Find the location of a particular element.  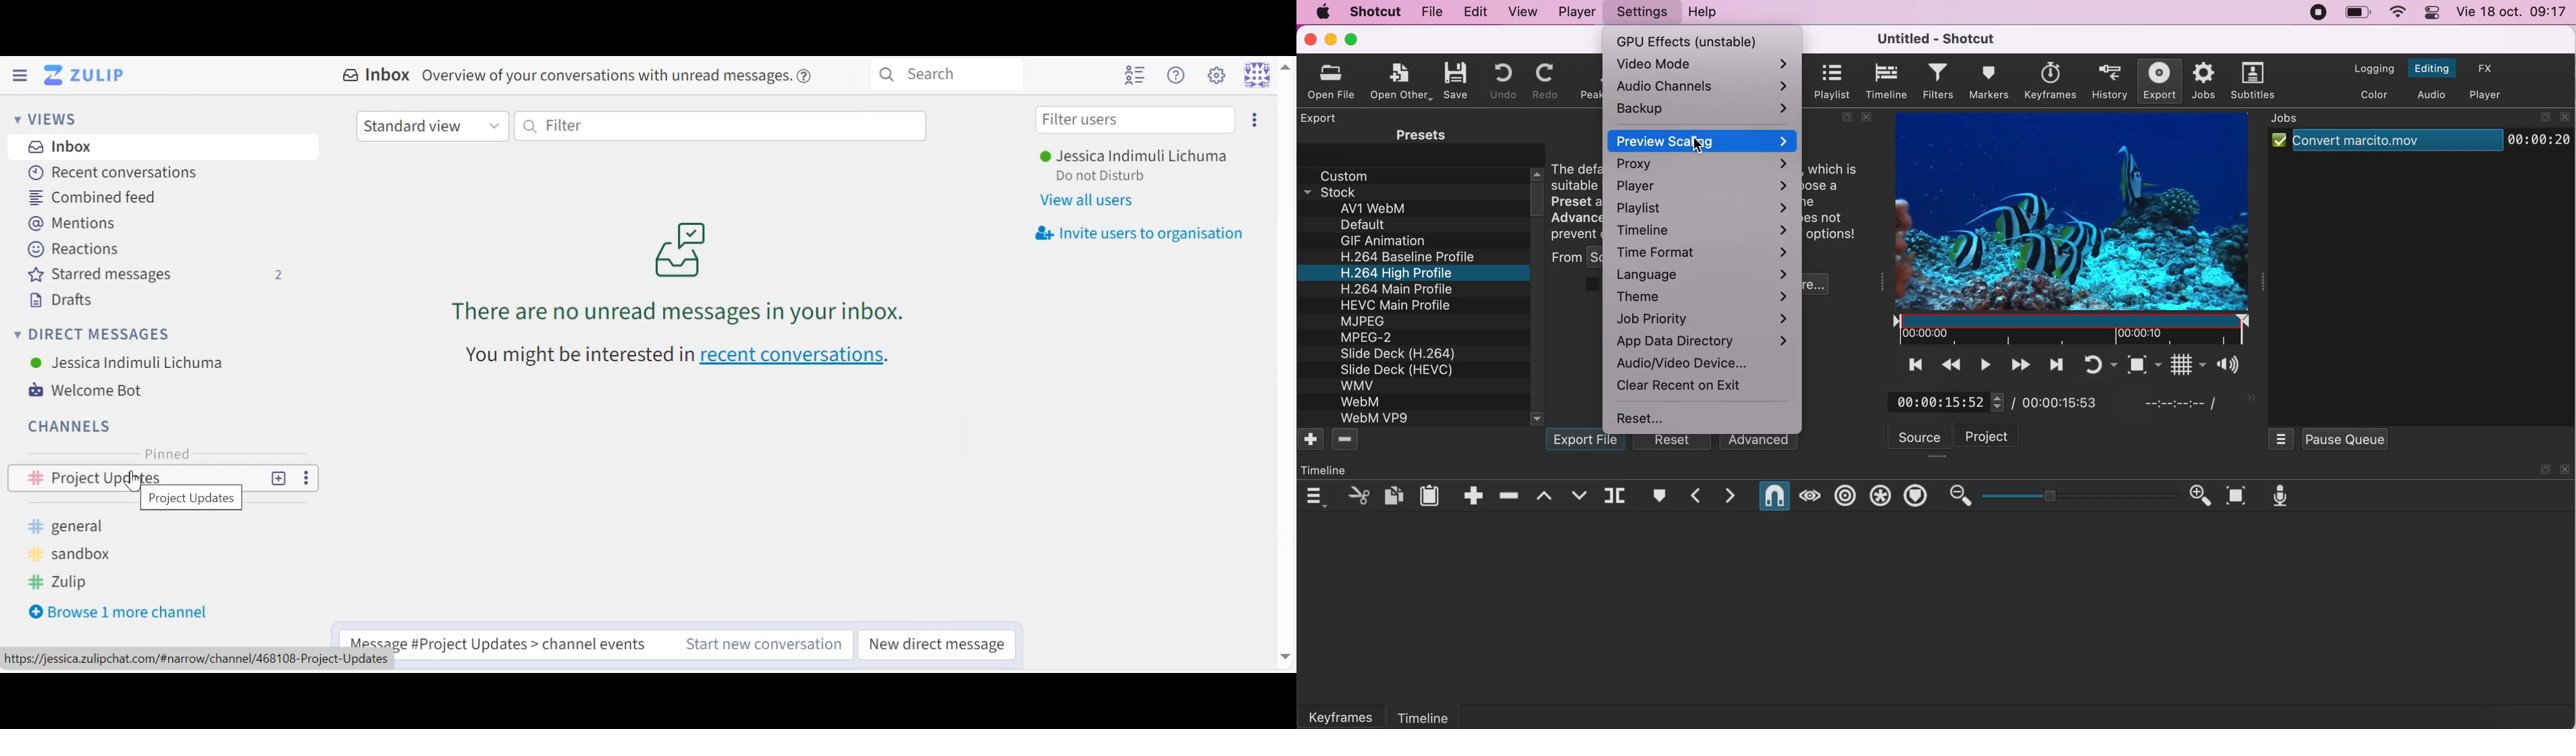

time line panel is located at coordinates (1326, 470).